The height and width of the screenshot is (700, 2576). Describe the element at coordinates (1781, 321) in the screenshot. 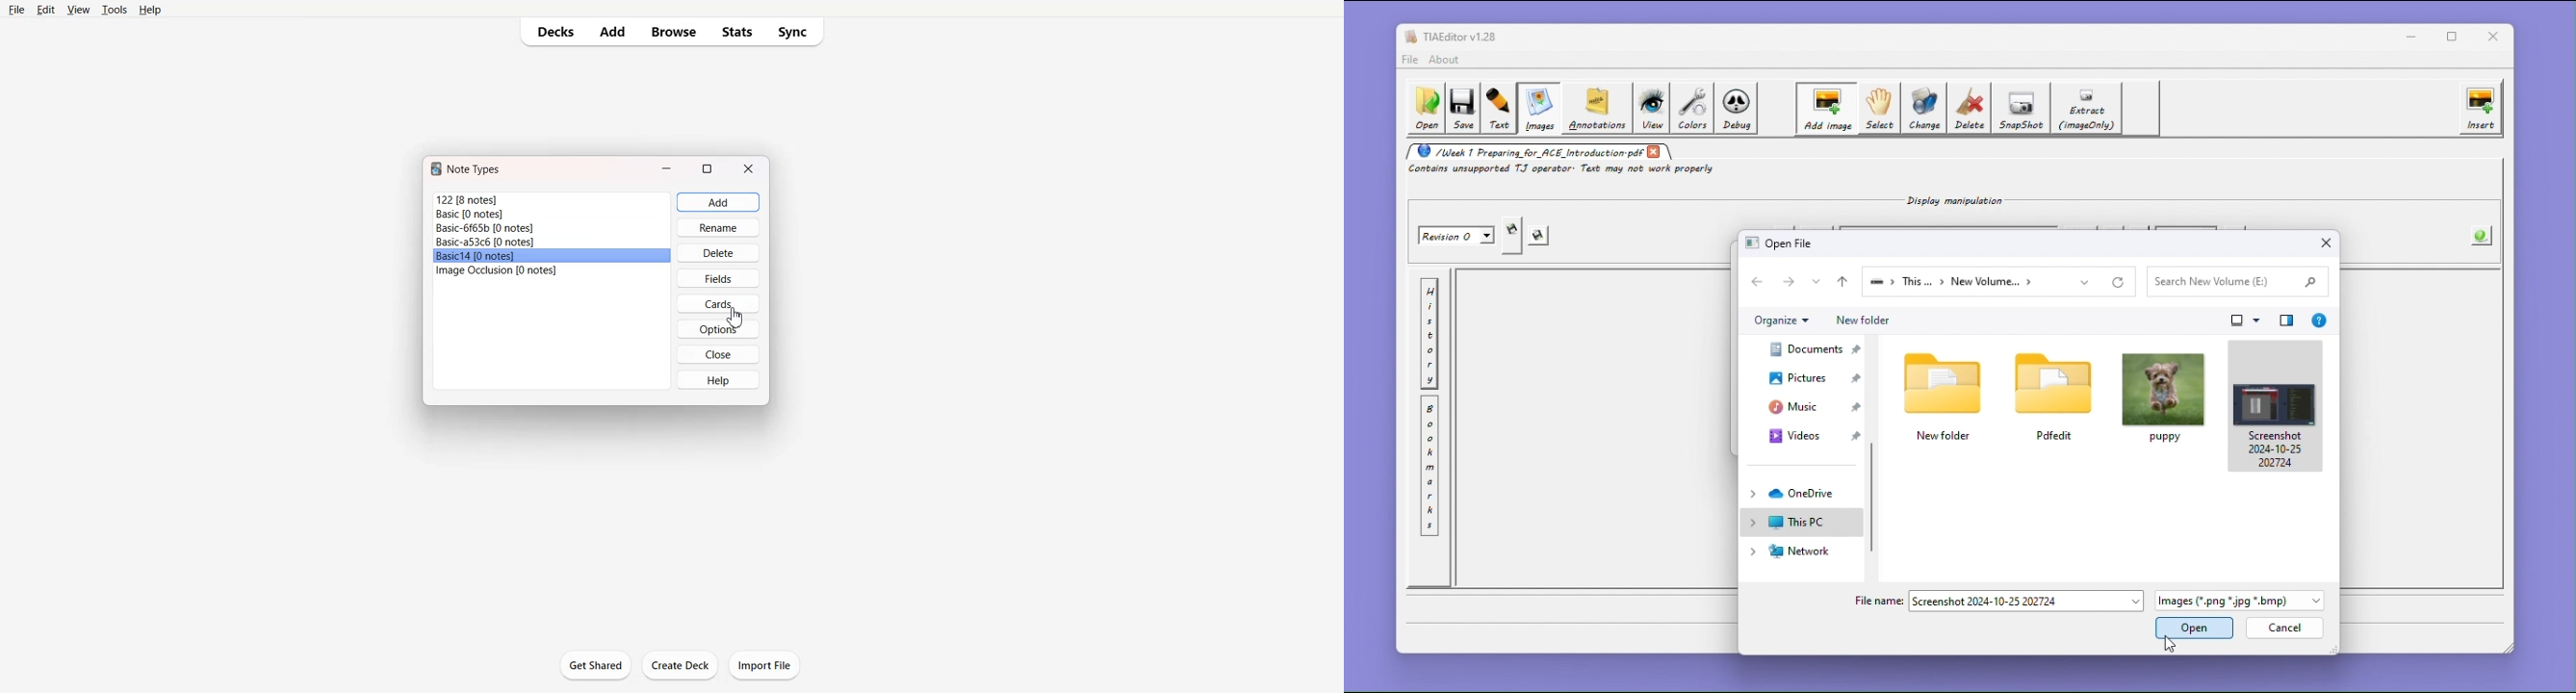

I see ` Organize` at that location.